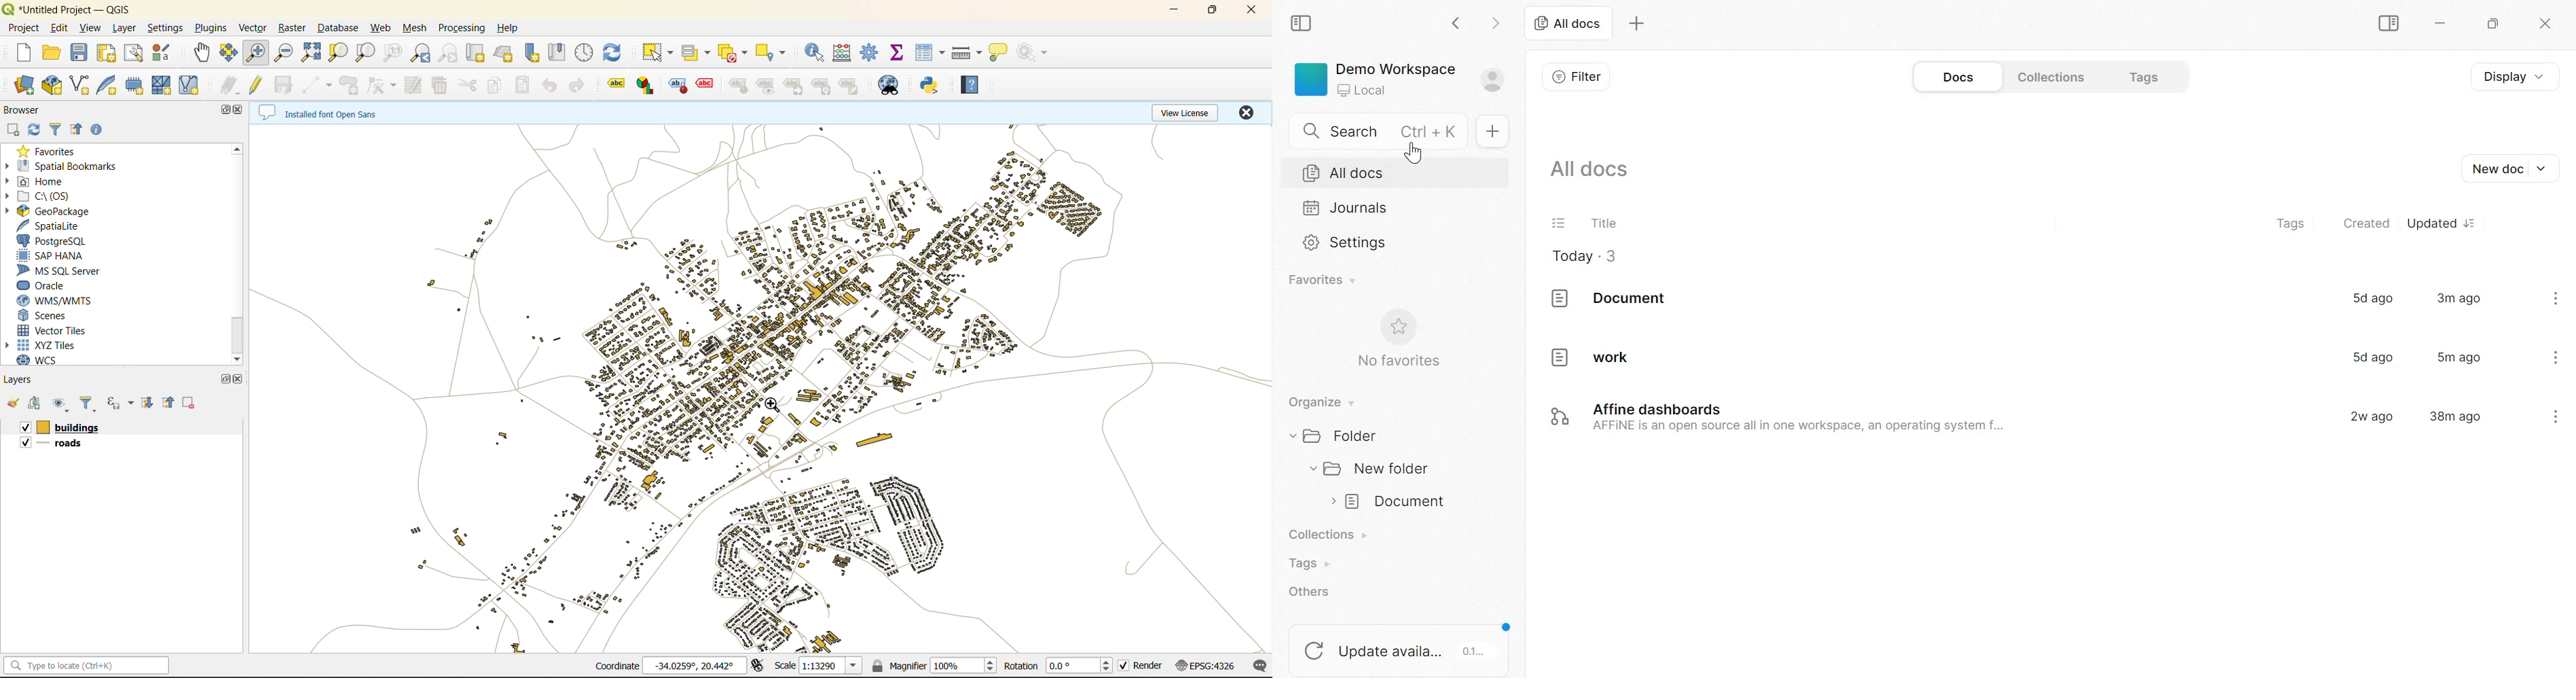 This screenshot has height=700, width=2576. What do you see at coordinates (1496, 22) in the screenshot?
I see `Go forward` at bounding box center [1496, 22].